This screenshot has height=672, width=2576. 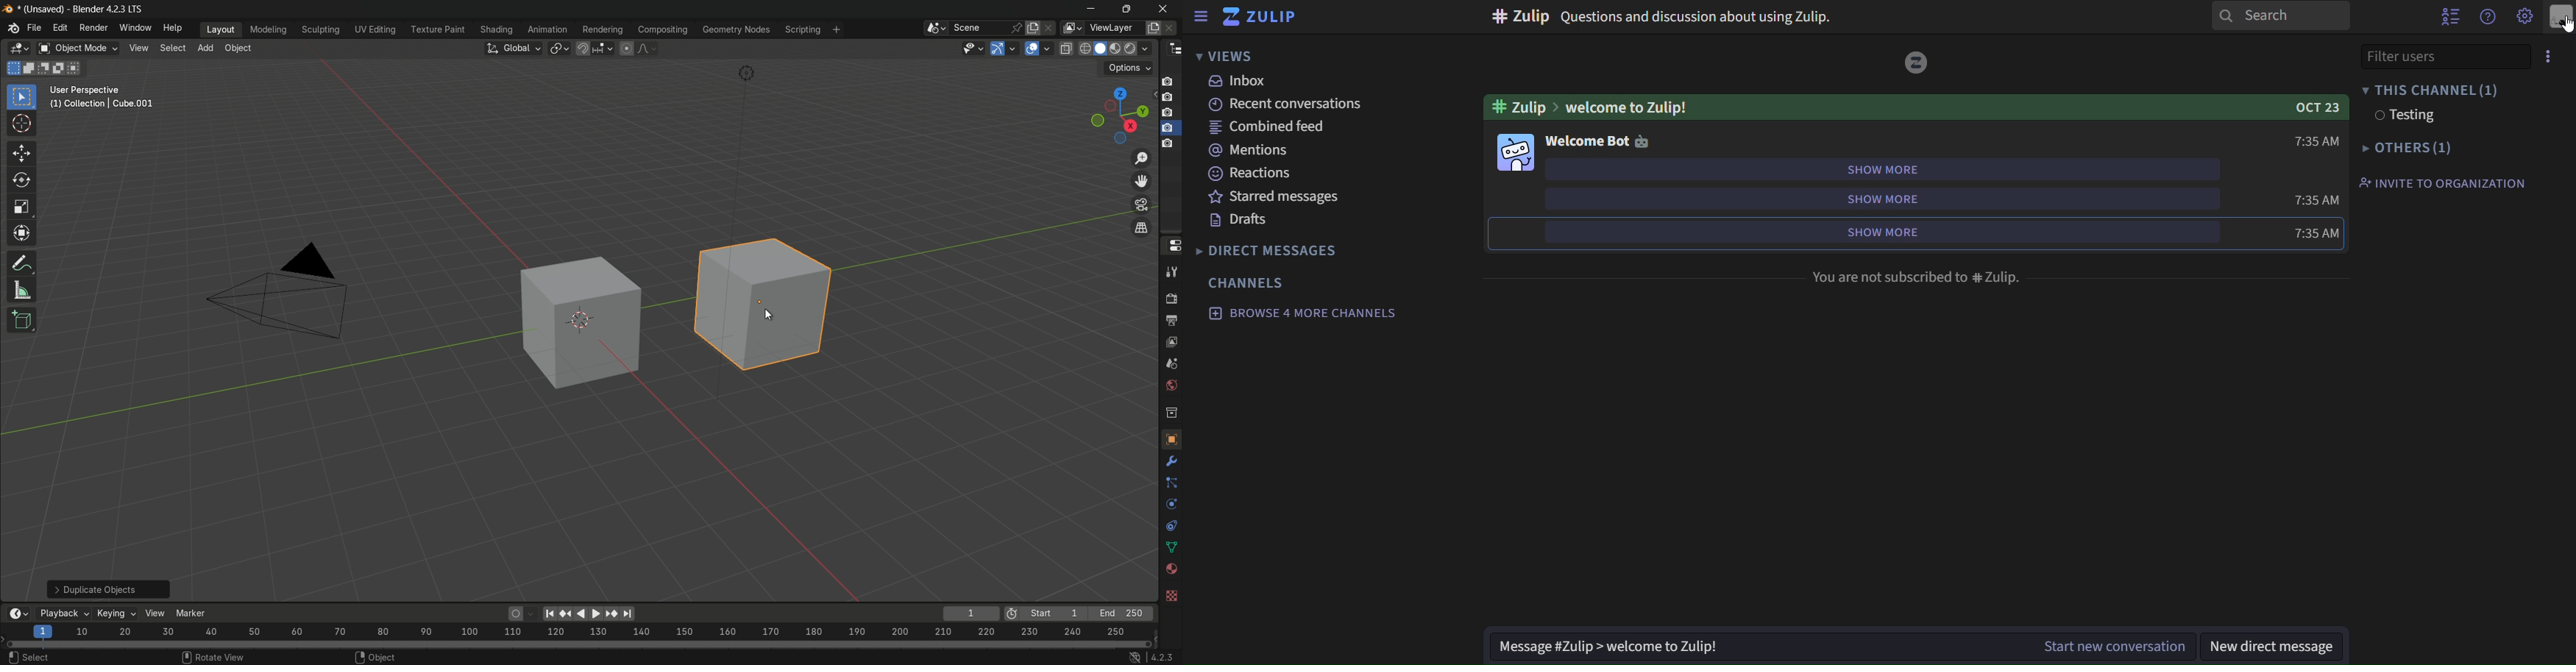 What do you see at coordinates (1273, 128) in the screenshot?
I see `combined feed` at bounding box center [1273, 128].